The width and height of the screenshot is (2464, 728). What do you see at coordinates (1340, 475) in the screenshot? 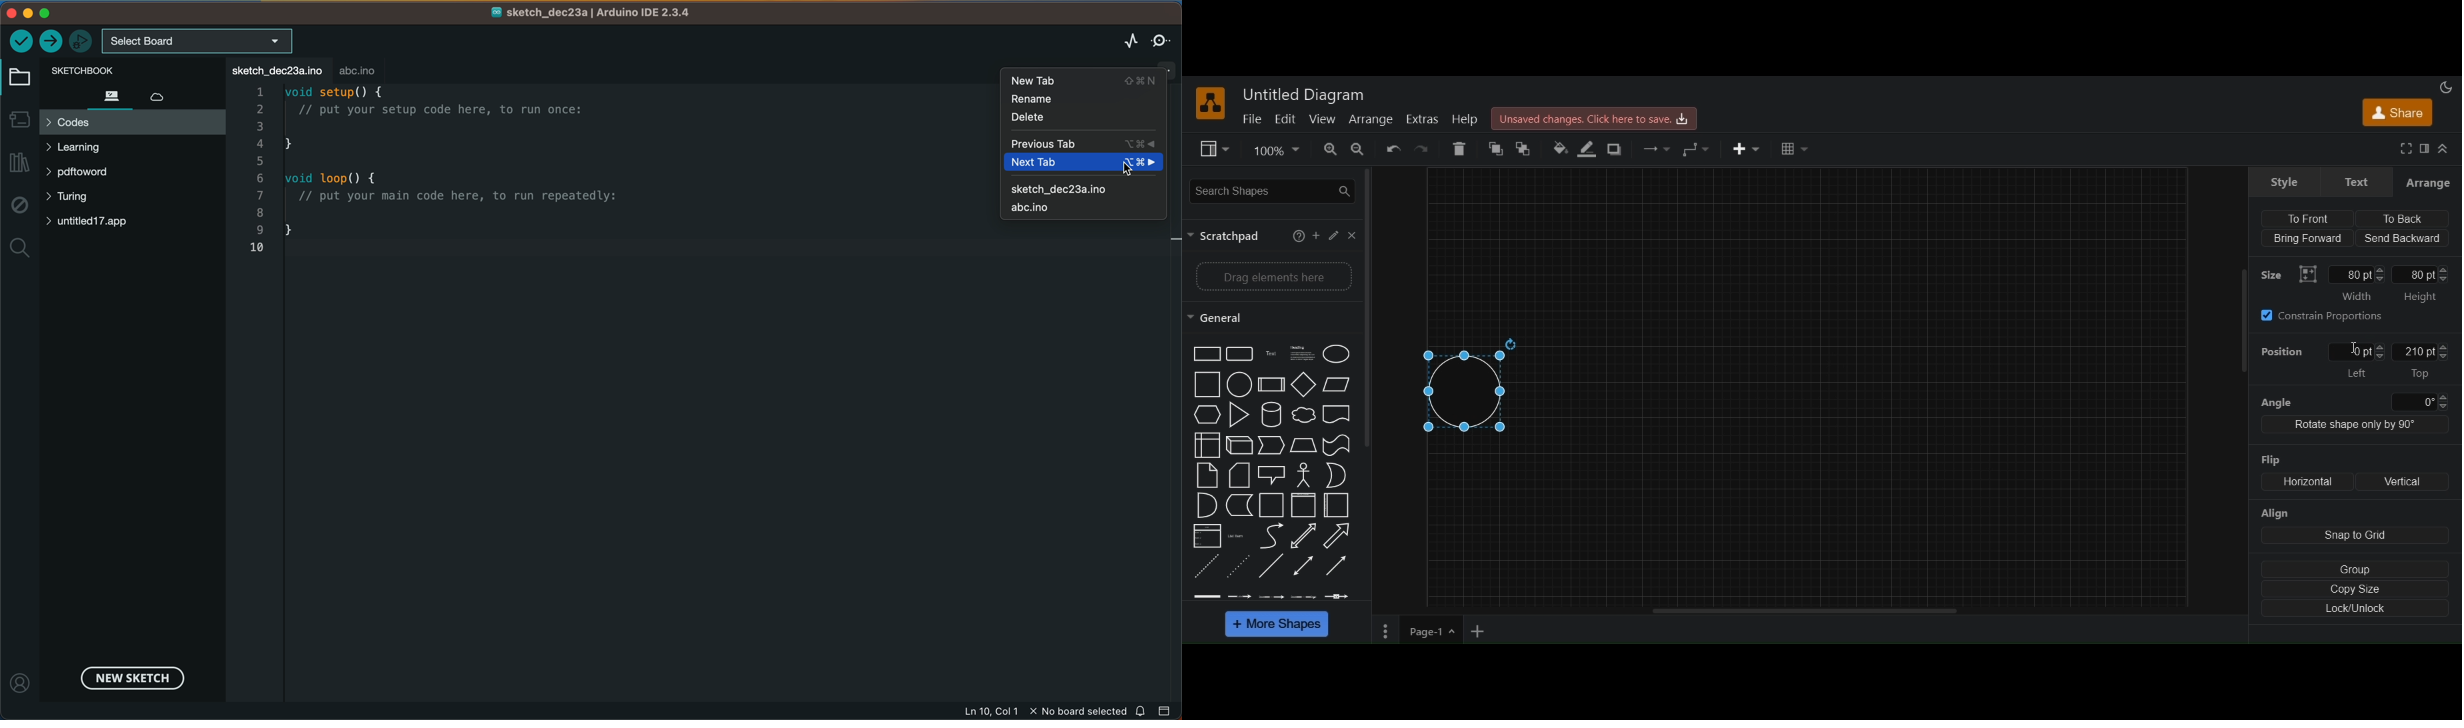
I see `Half moon` at bounding box center [1340, 475].